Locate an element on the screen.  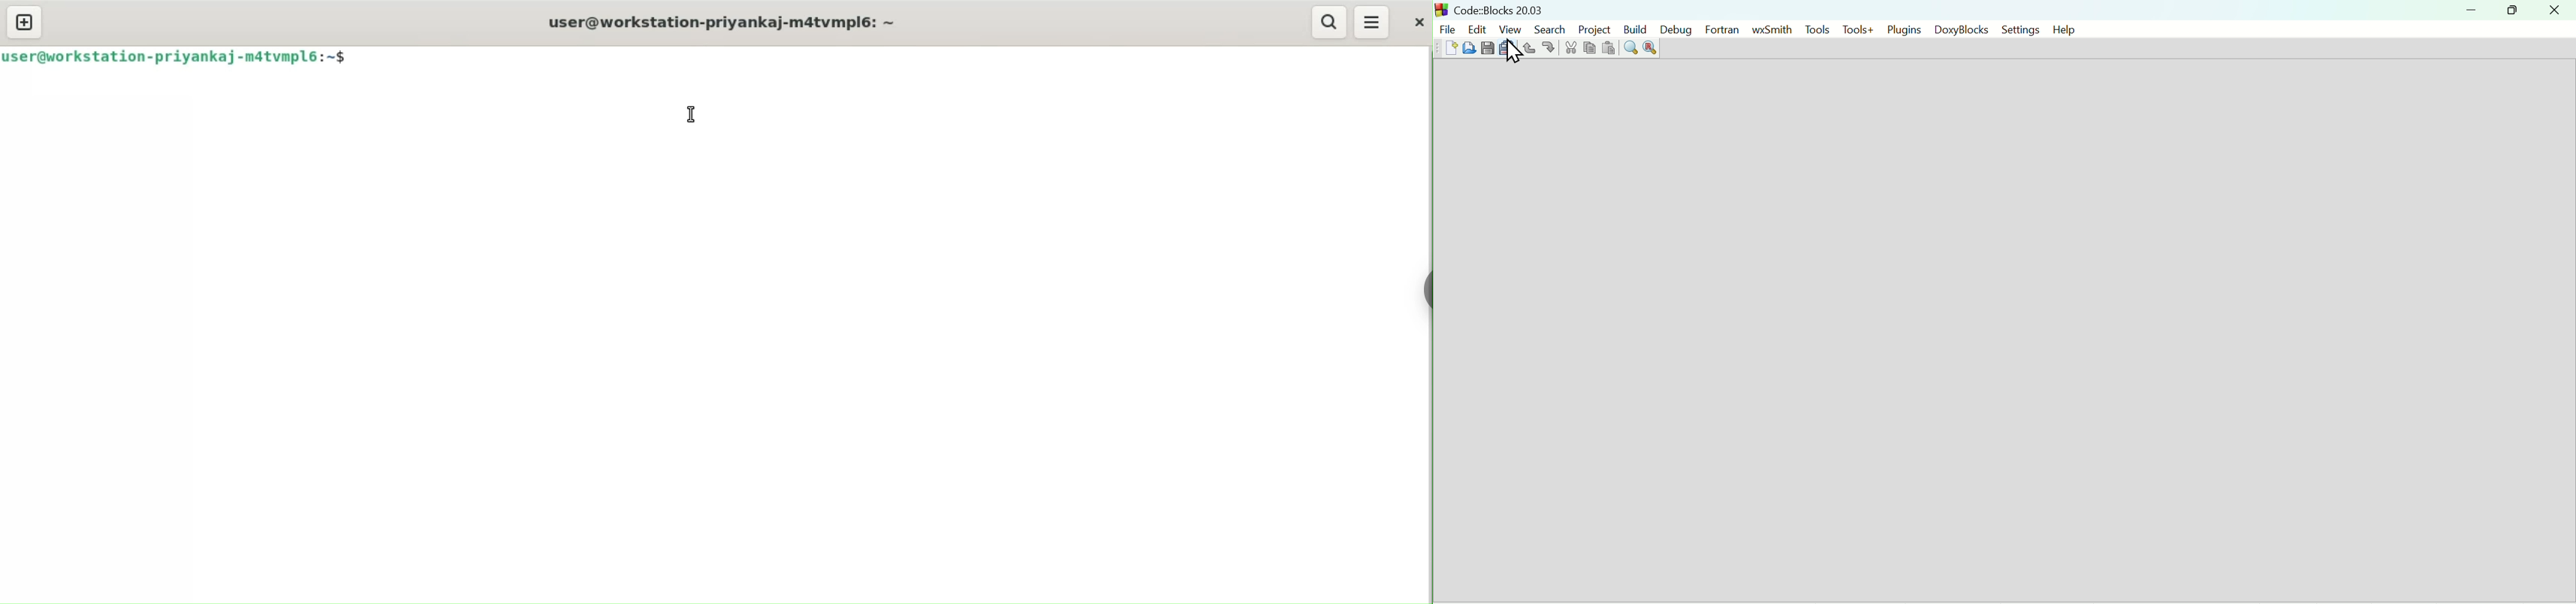
Tools+ is located at coordinates (1858, 29).